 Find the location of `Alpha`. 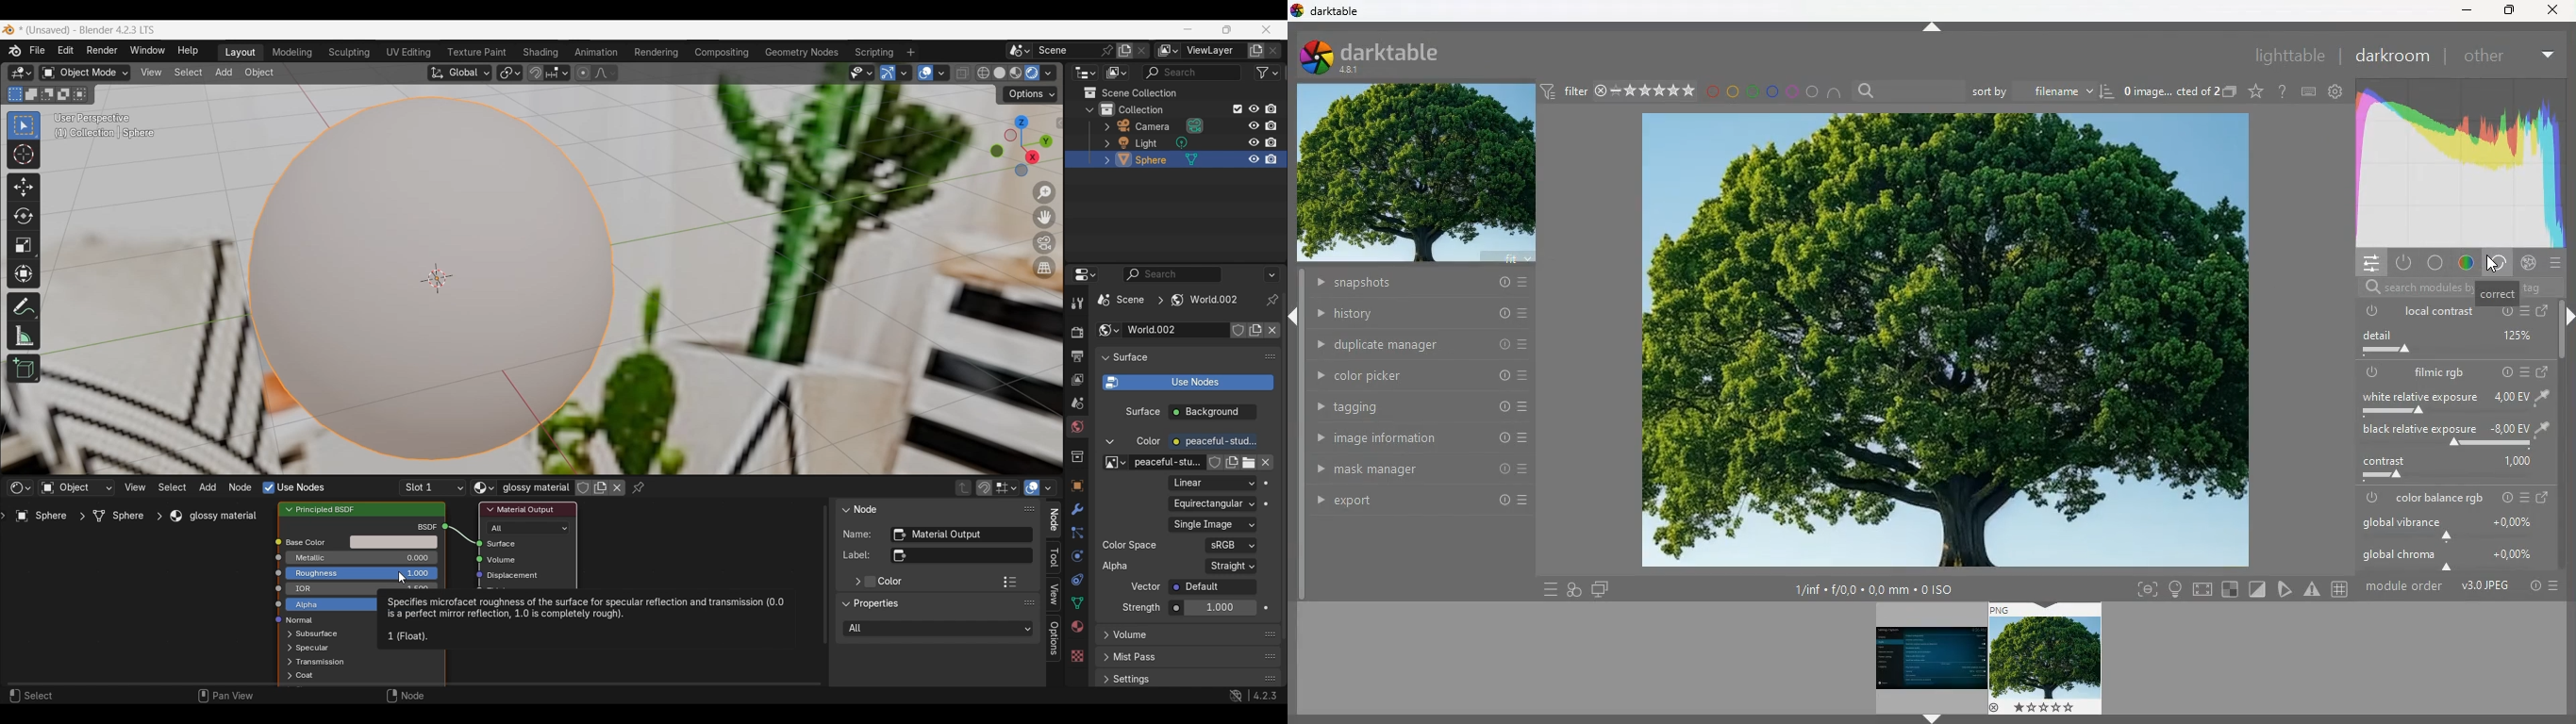

Alpha is located at coordinates (1117, 566).